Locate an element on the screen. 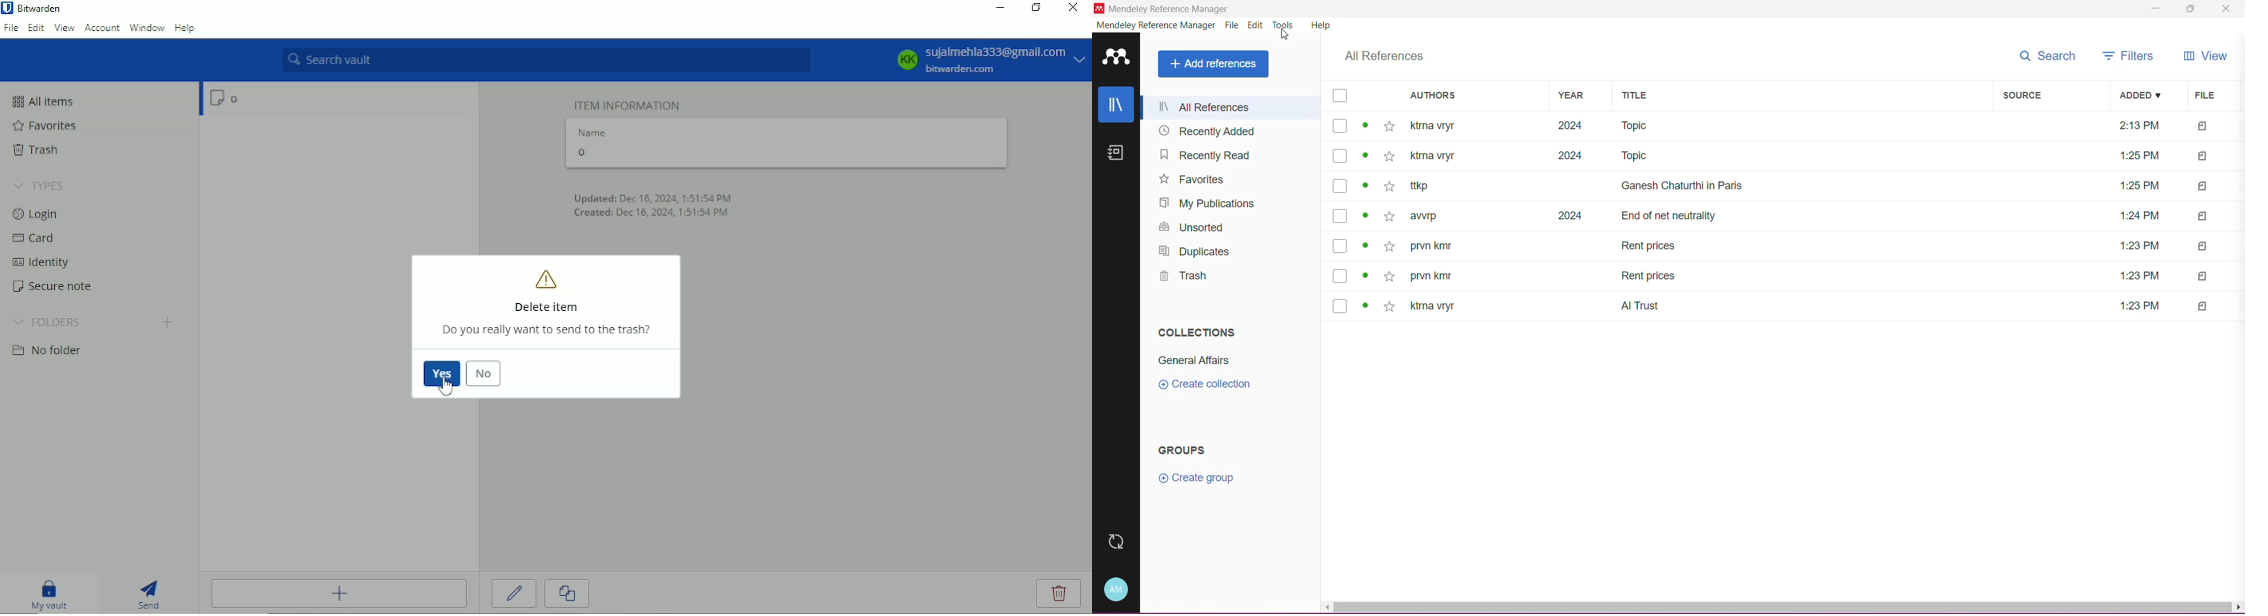  References titles is located at coordinates (1796, 125).